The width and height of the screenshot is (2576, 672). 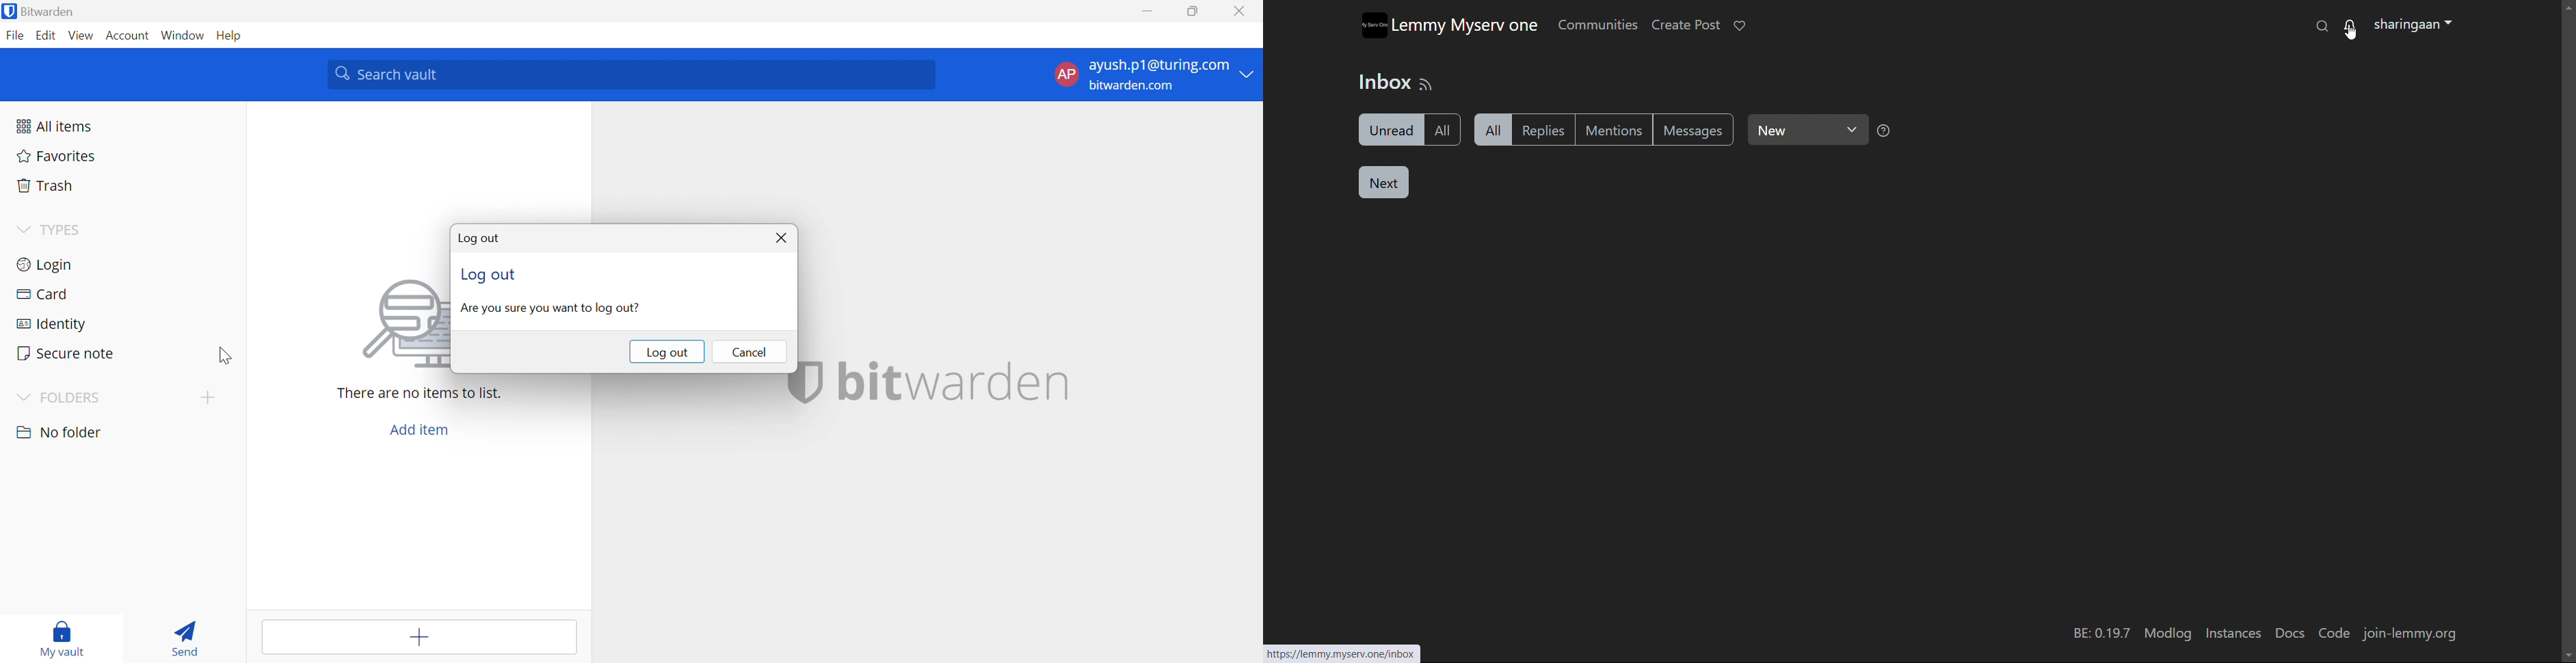 What do you see at coordinates (2564, 323) in the screenshot?
I see `Vertical Scroll Bar` at bounding box center [2564, 323].